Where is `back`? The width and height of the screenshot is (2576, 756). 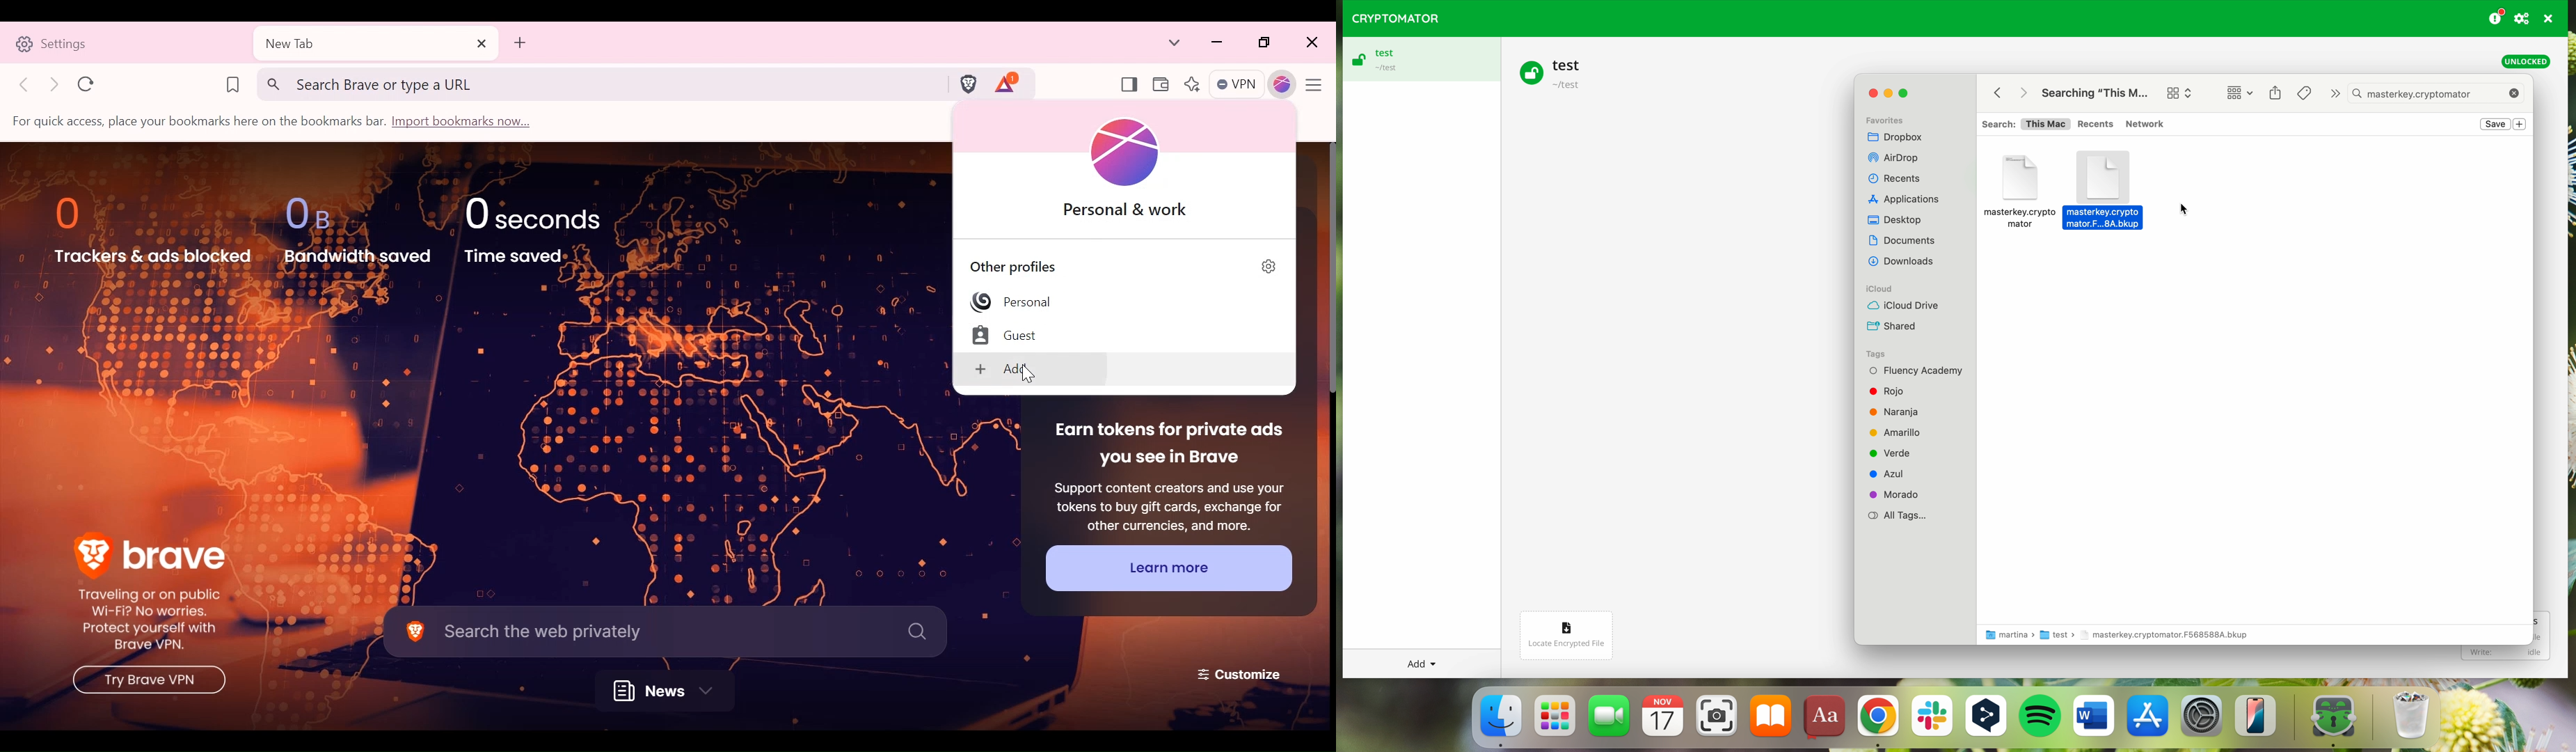
back is located at coordinates (1993, 92).